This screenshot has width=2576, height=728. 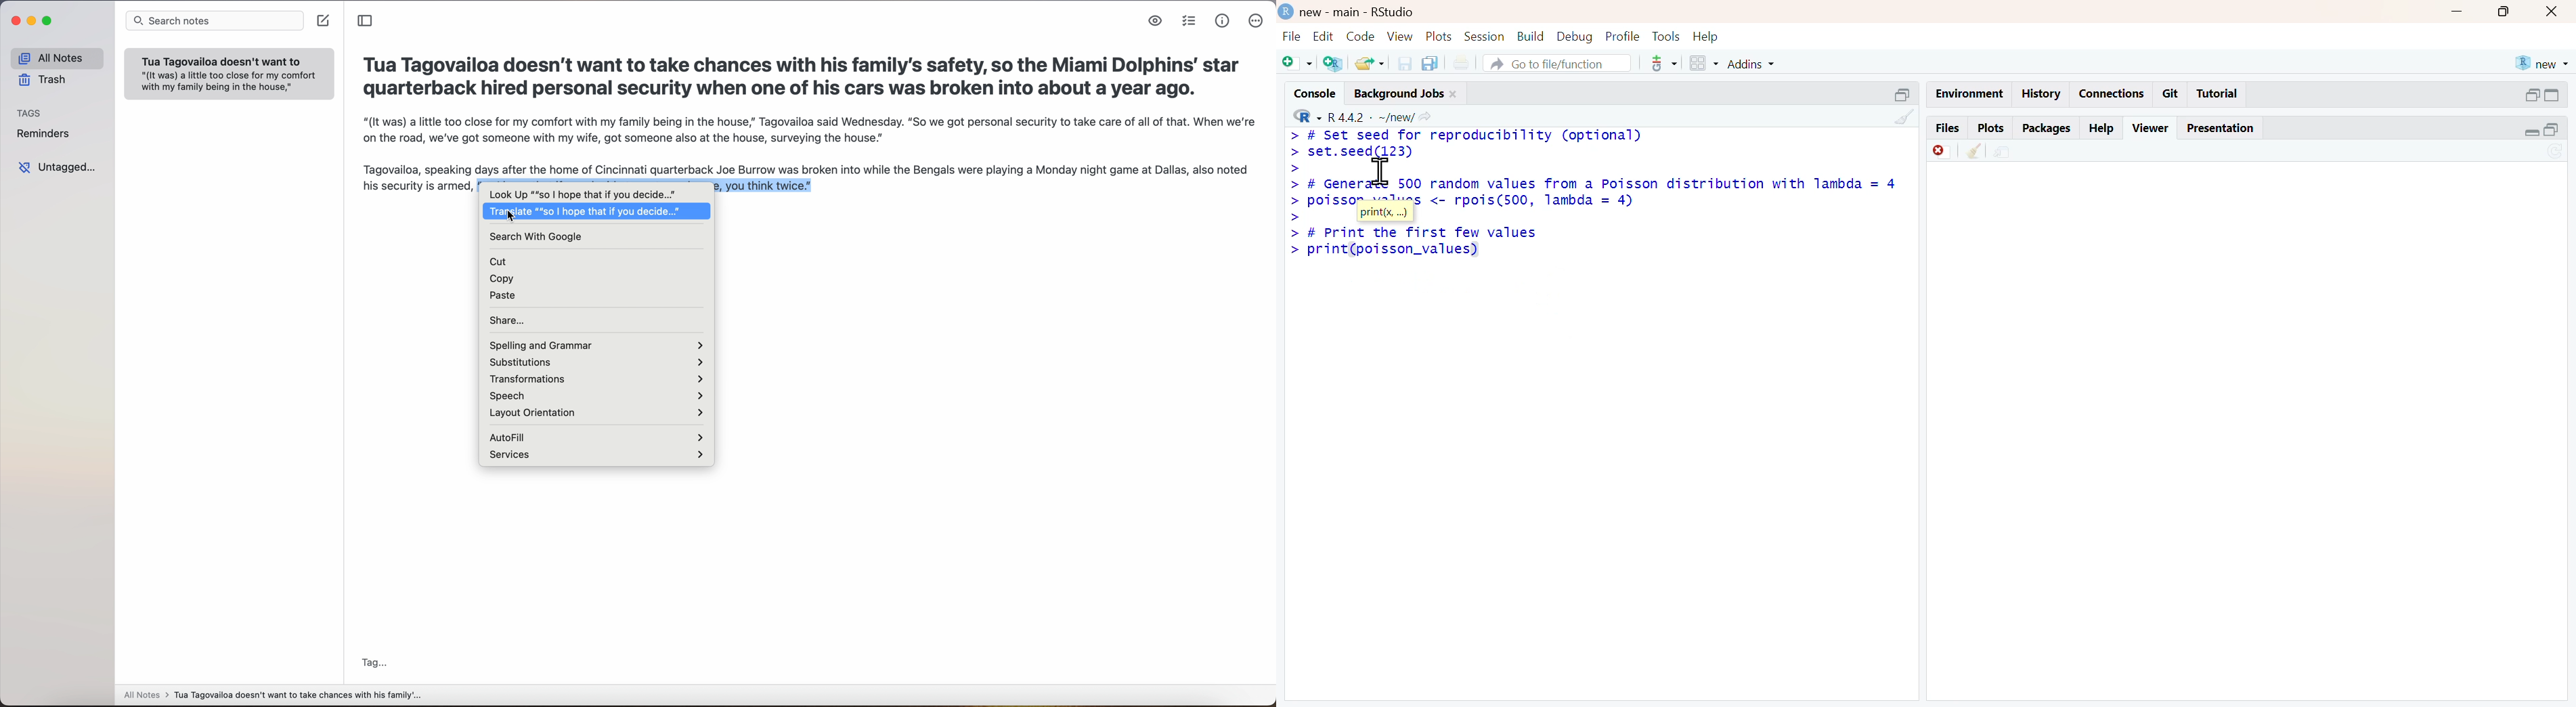 I want to click on create note, so click(x=324, y=22).